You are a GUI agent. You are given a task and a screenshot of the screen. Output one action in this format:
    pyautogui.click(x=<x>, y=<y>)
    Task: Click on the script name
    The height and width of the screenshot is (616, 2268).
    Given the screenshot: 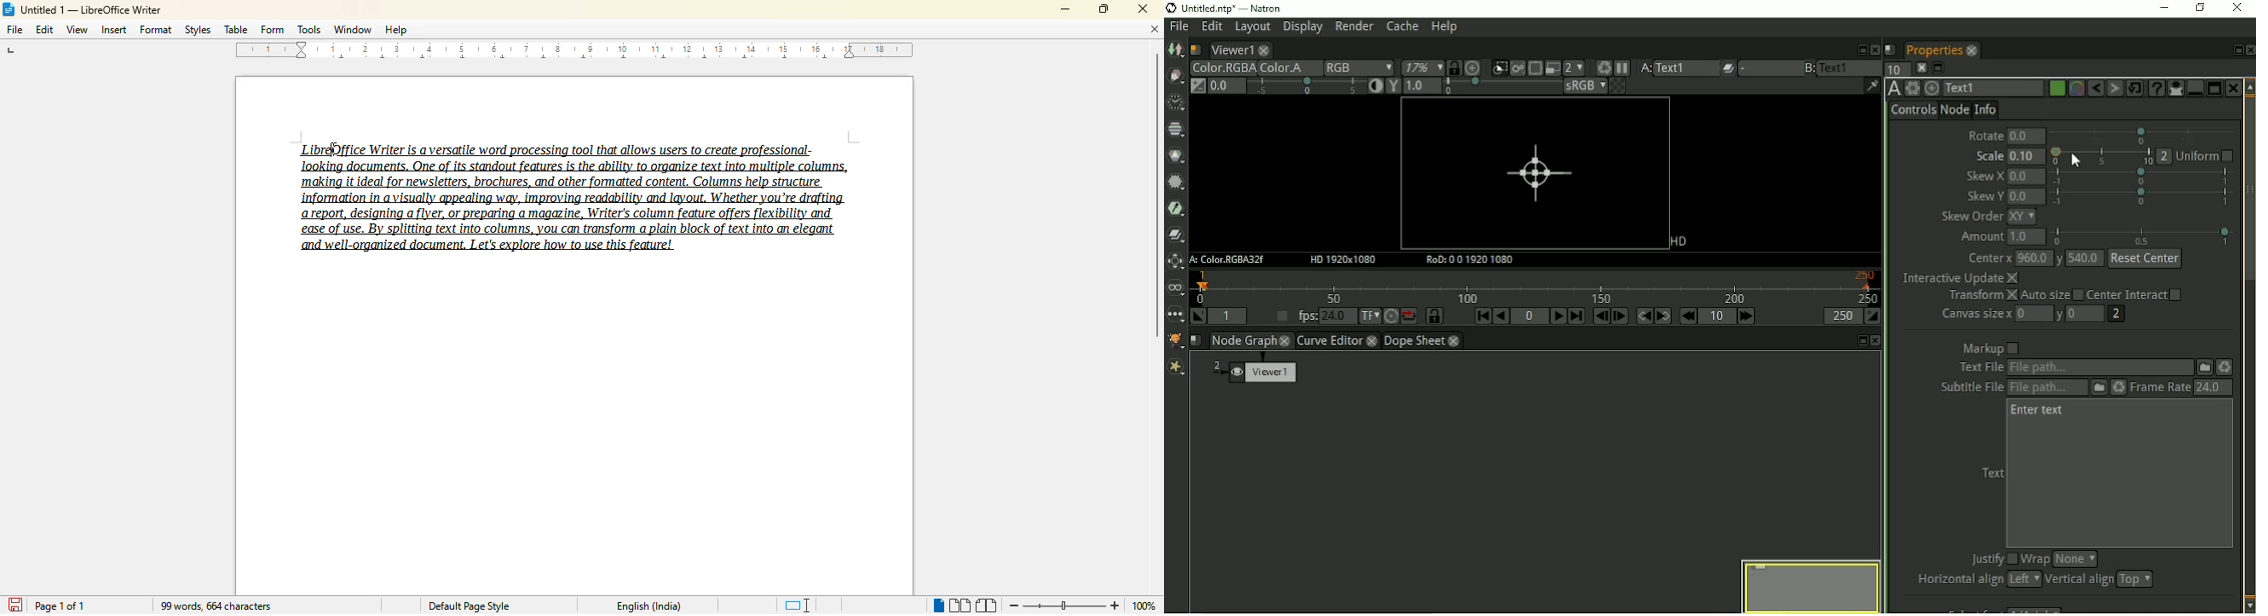 What is the action you would take?
    pyautogui.click(x=1196, y=340)
    